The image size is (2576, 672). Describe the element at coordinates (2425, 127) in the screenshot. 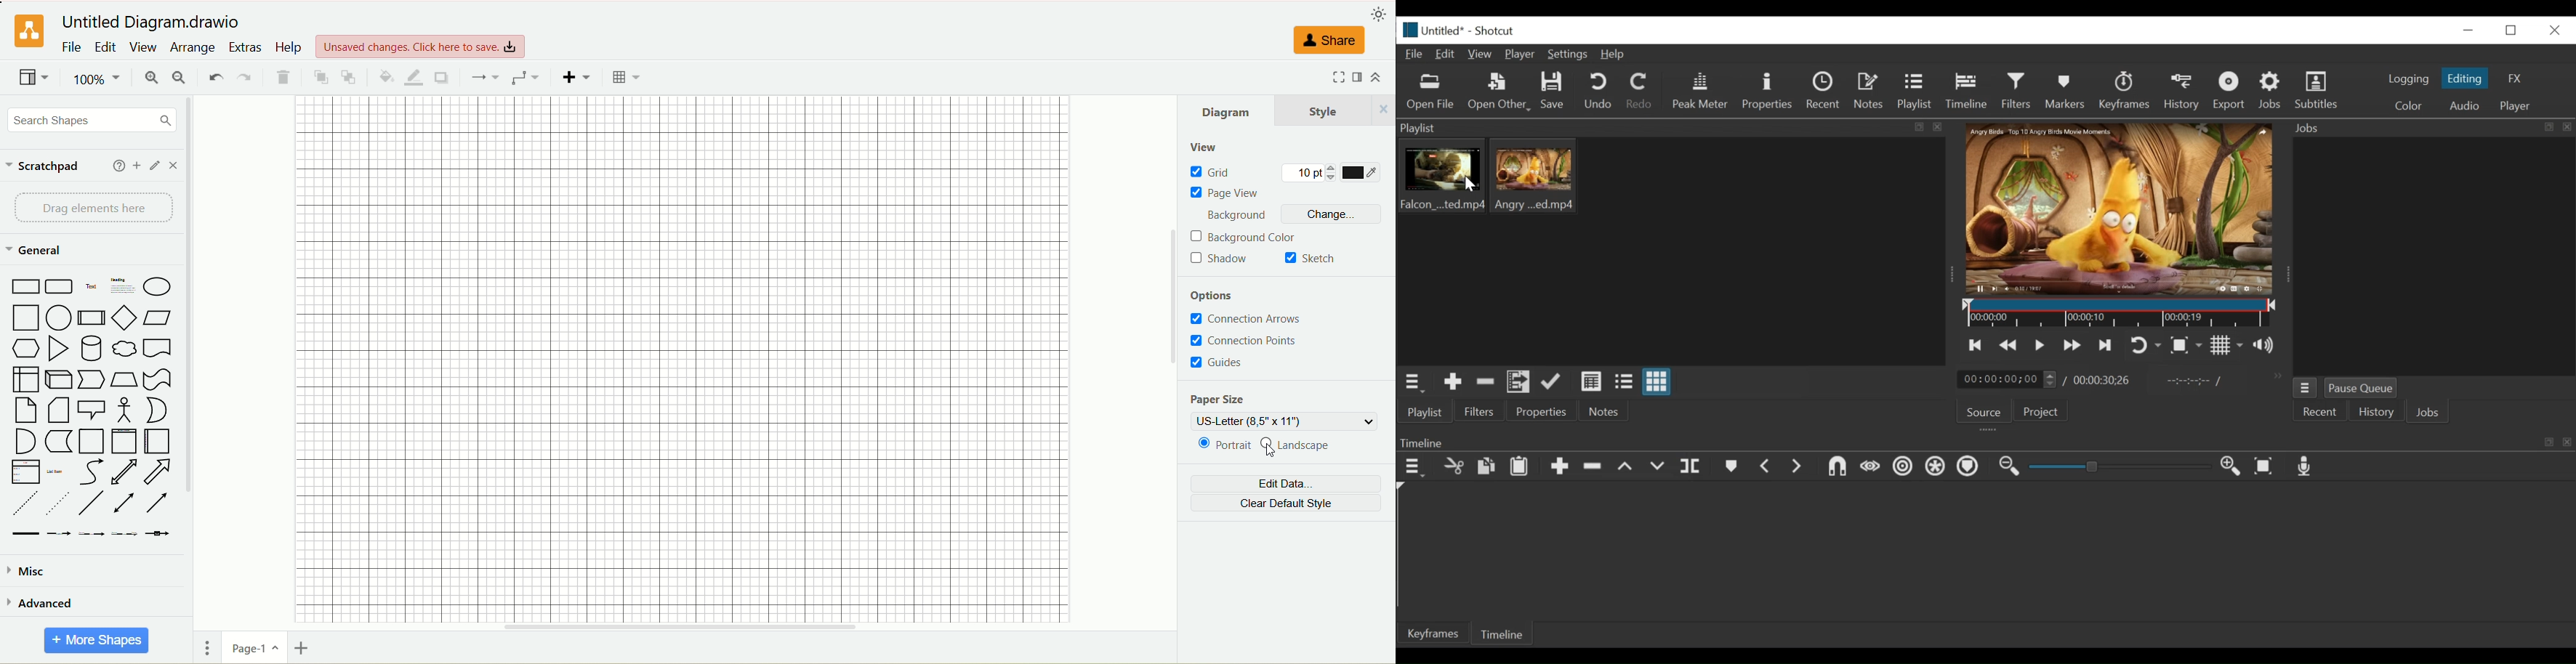

I see `Jobs menu` at that location.